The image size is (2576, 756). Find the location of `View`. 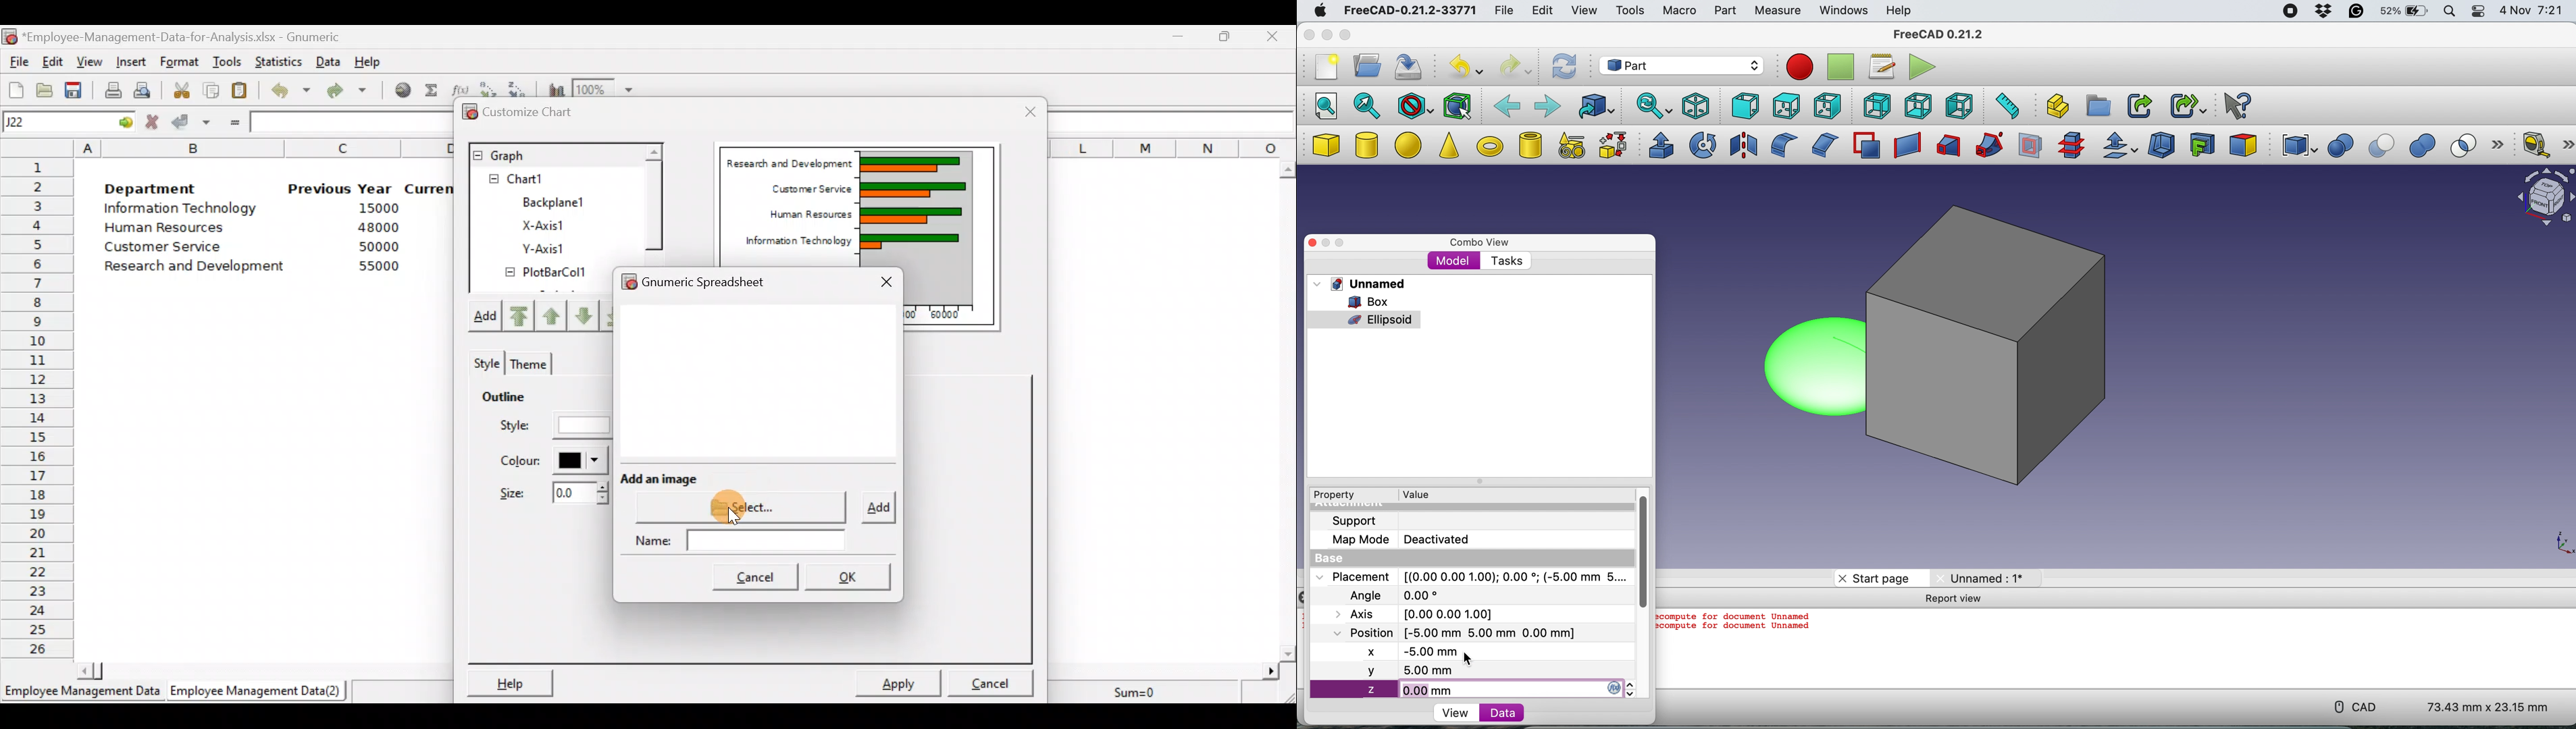

View is located at coordinates (90, 61).